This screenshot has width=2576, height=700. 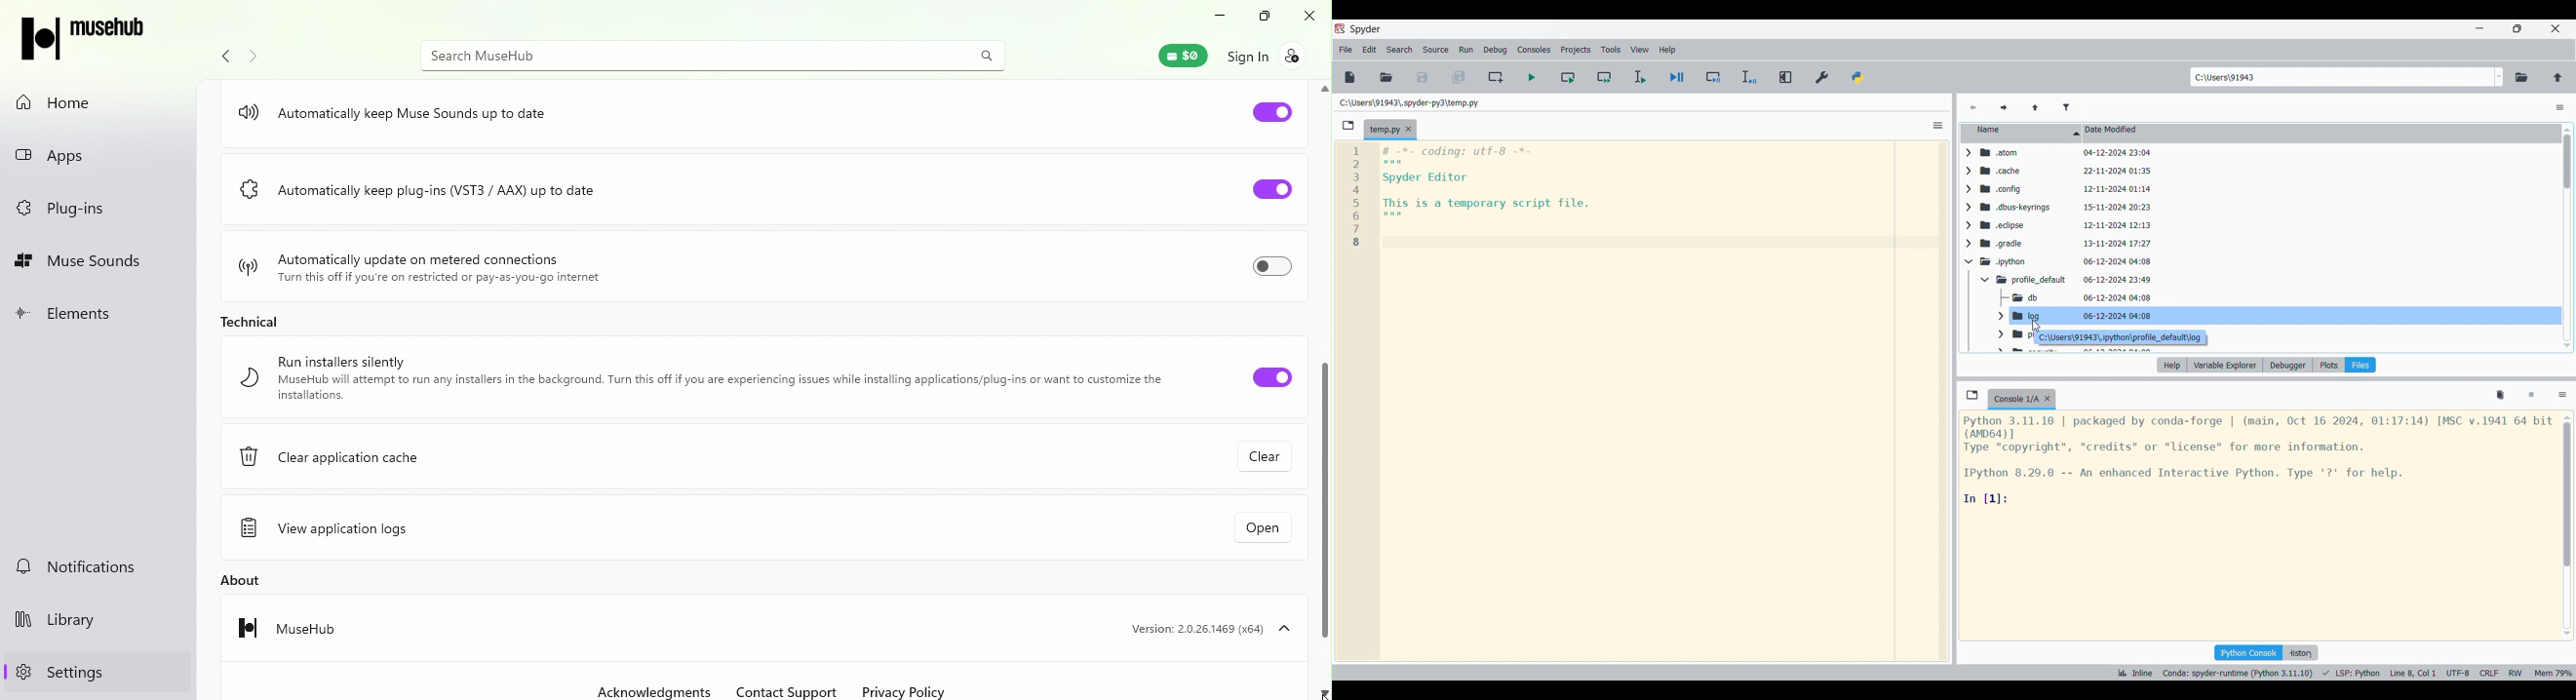 What do you see at coordinates (1568, 76) in the screenshot?
I see `Run current cell` at bounding box center [1568, 76].